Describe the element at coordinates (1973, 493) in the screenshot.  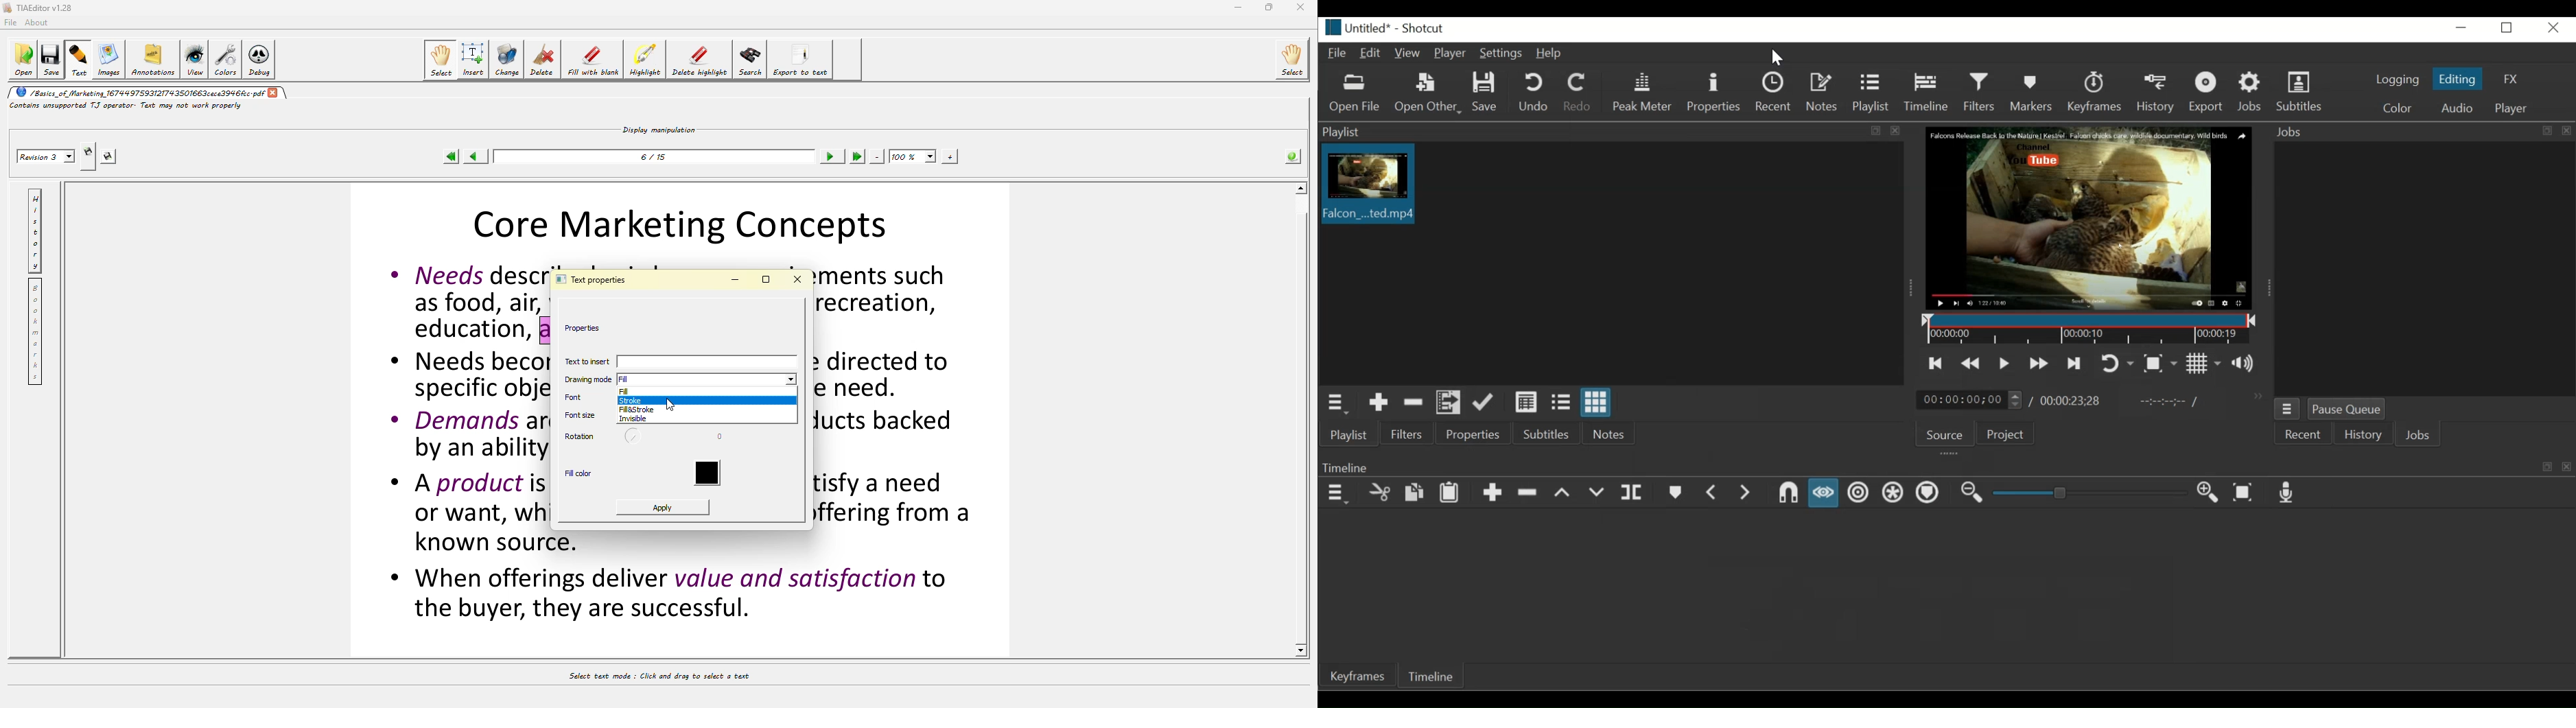
I see `Zoom timeline out` at that location.